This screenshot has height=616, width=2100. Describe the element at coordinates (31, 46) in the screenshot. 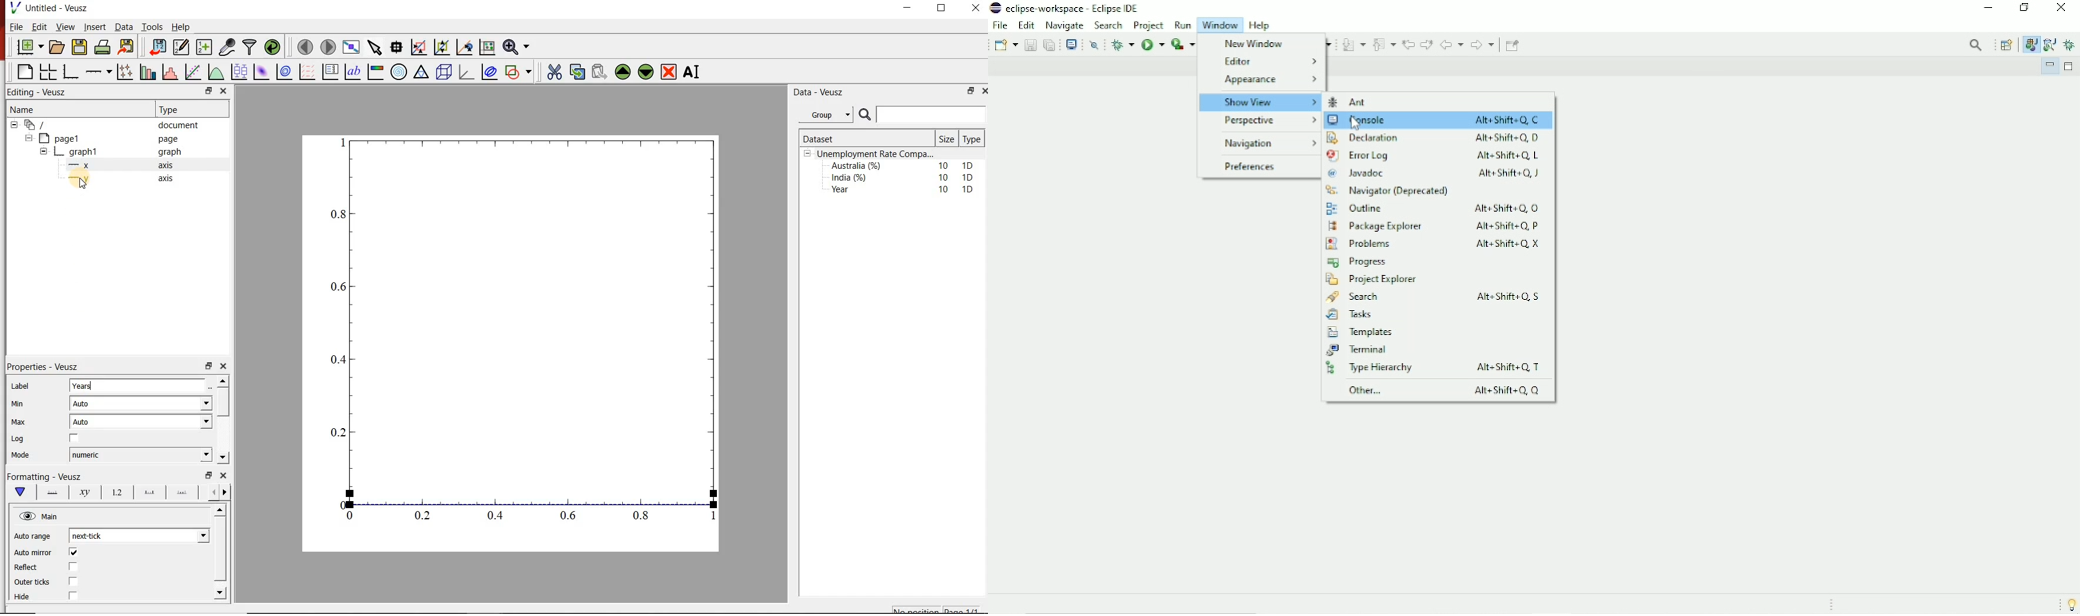

I see `new document` at that location.